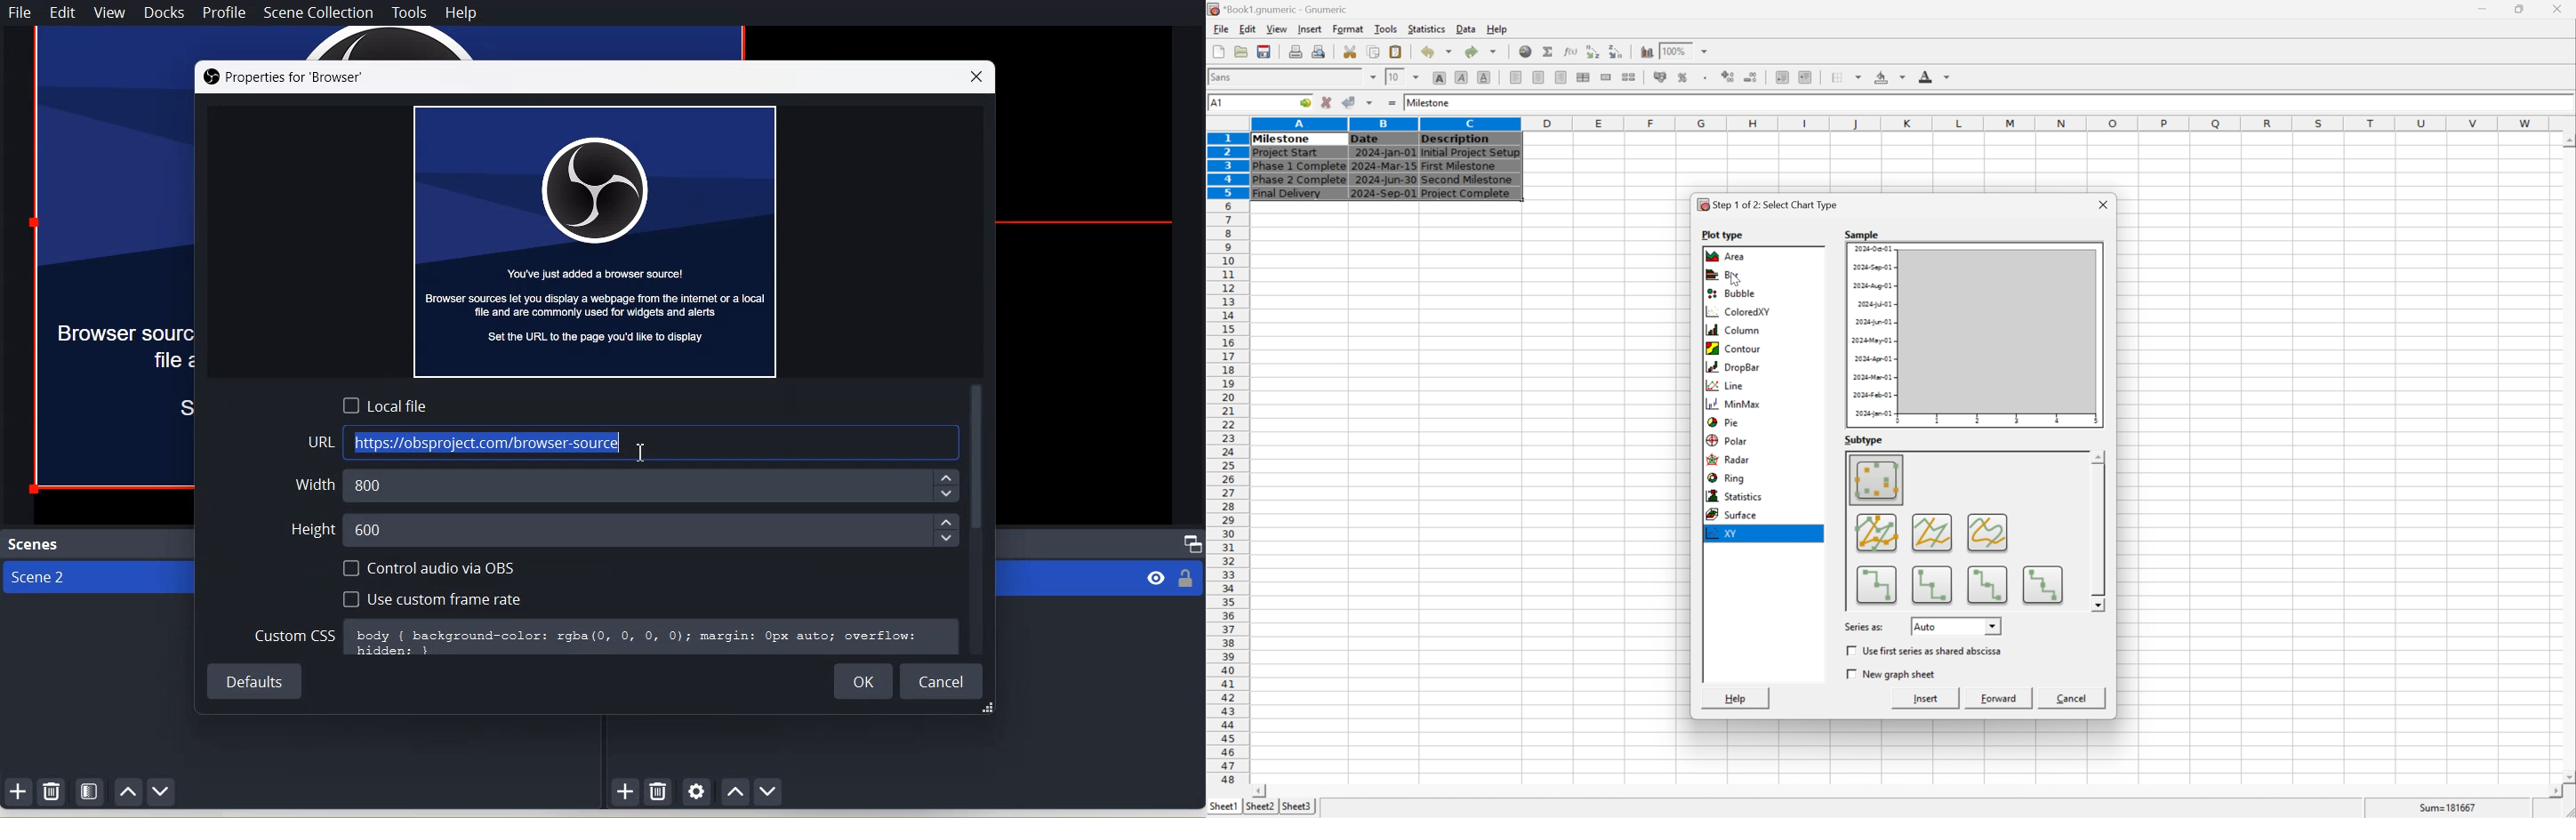 The width and height of the screenshot is (2576, 840). Describe the element at coordinates (36, 544) in the screenshot. I see `Text` at that location.